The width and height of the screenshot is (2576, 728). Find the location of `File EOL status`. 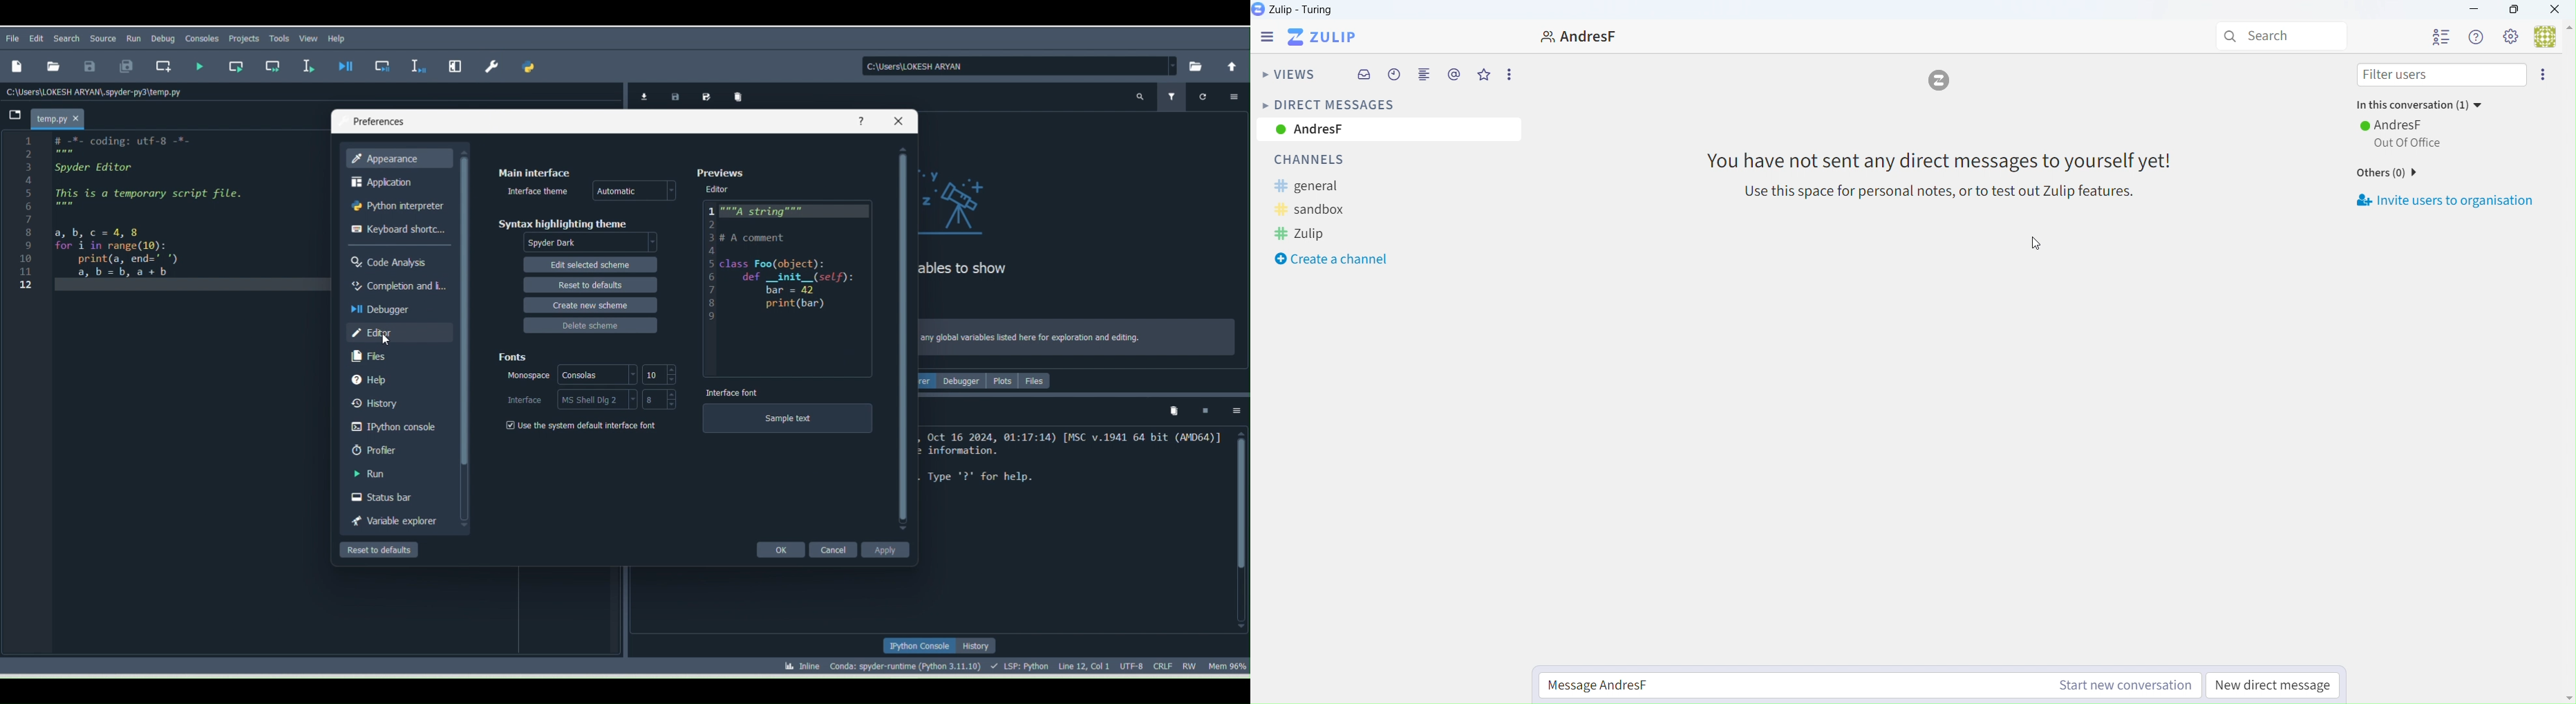

File EOL status is located at coordinates (1166, 666).